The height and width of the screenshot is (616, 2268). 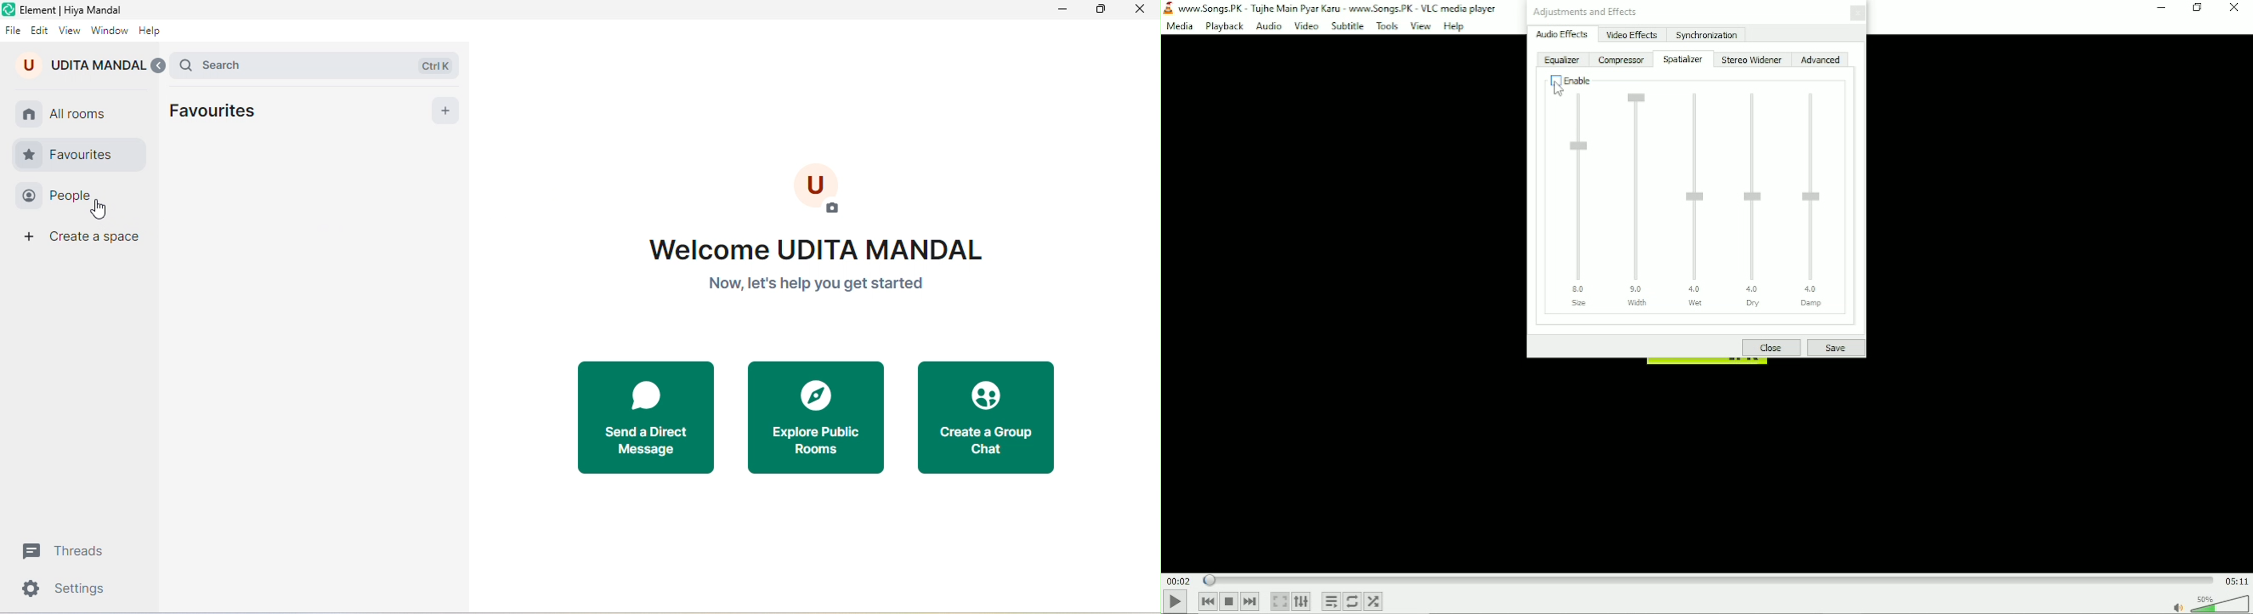 I want to click on Adjustments and effects, so click(x=1584, y=12).